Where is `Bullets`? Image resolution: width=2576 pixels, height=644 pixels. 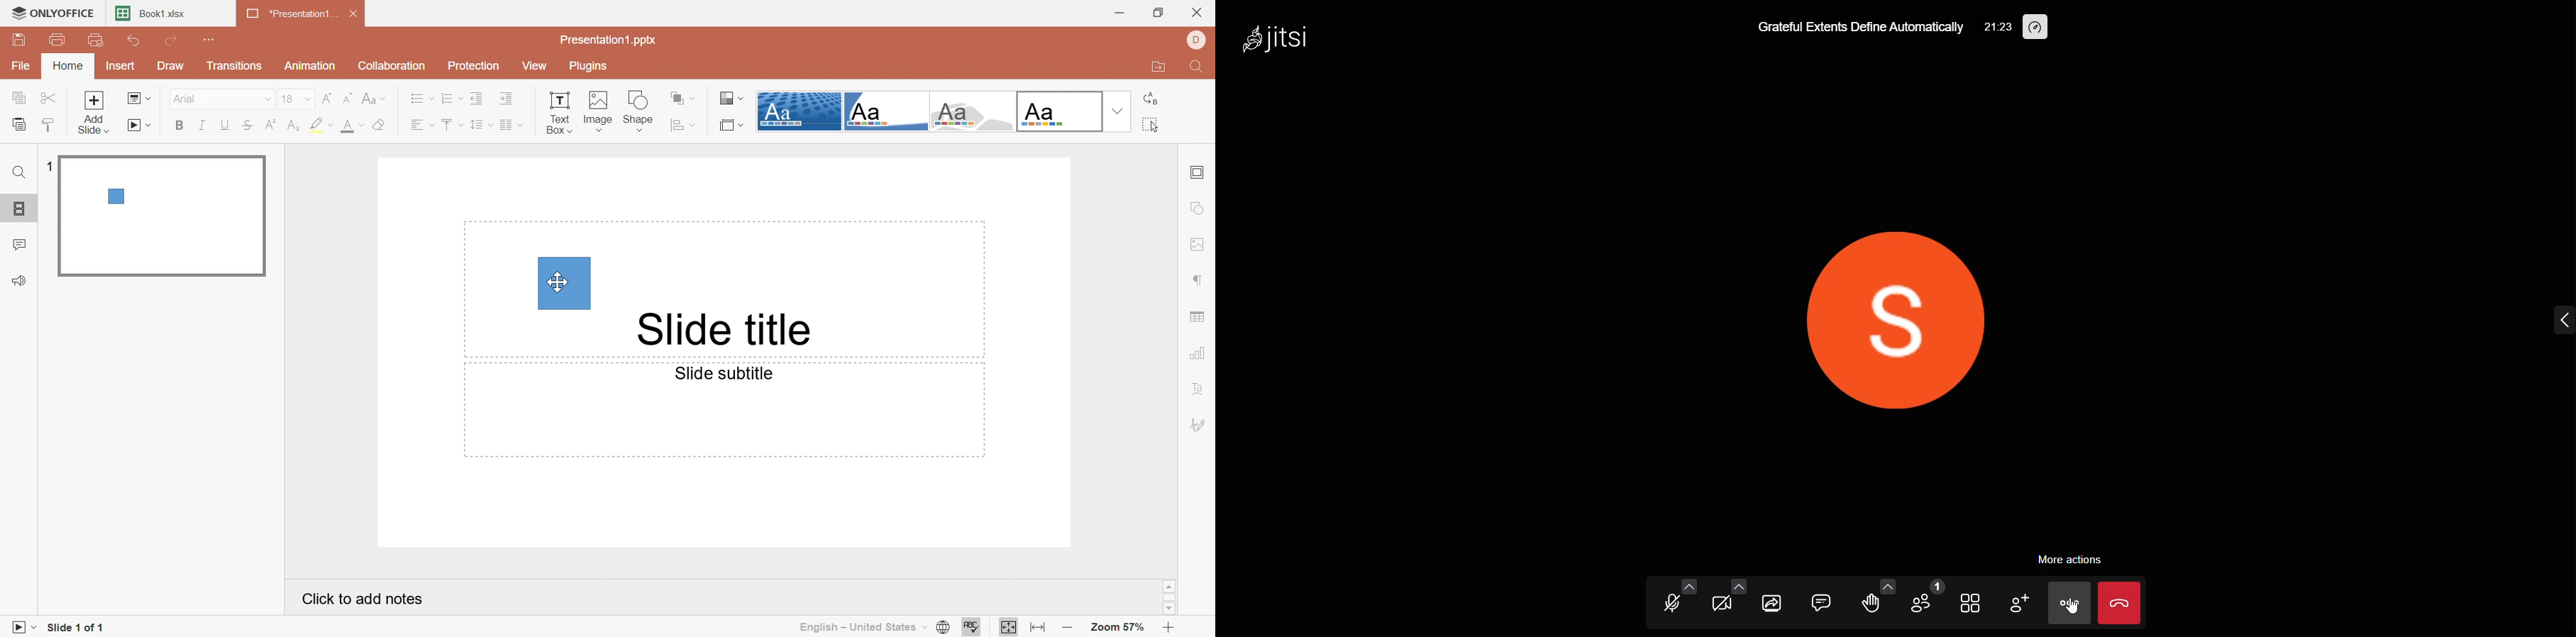
Bullets is located at coordinates (422, 99).